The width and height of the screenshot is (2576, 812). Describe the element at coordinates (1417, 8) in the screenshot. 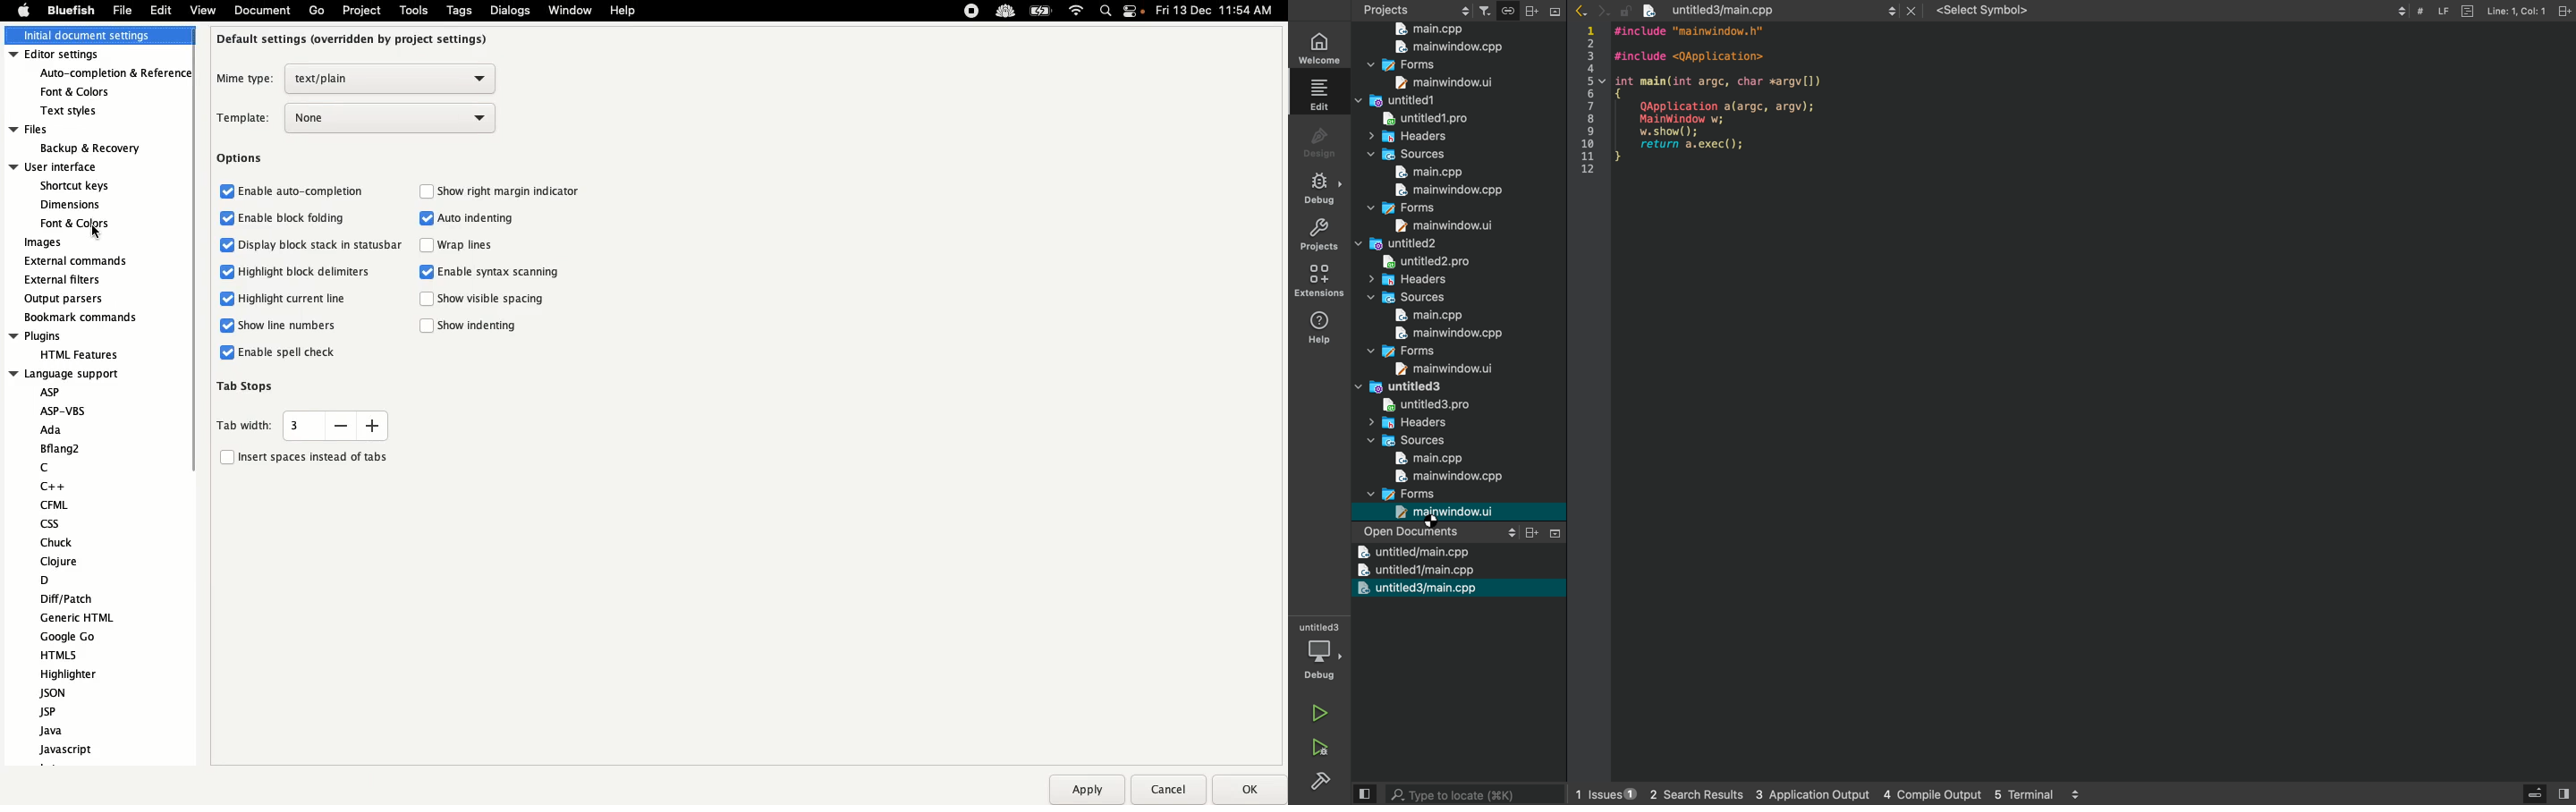

I see `projects` at that location.